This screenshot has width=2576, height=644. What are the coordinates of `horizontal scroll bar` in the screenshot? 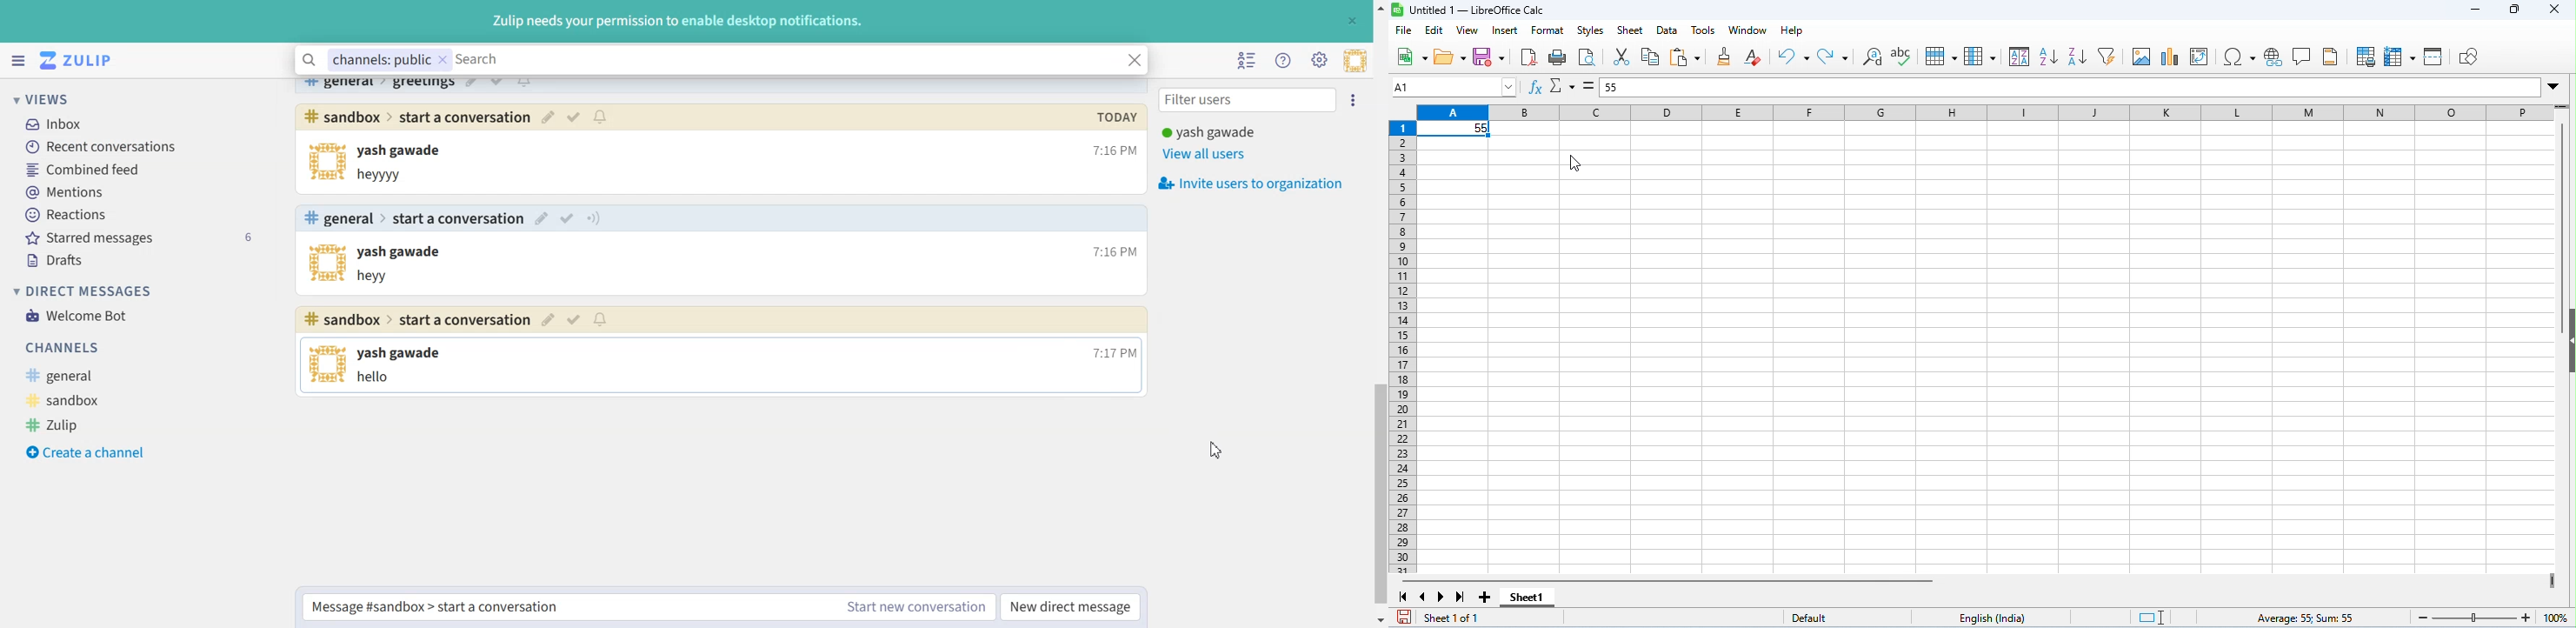 It's located at (1667, 580).